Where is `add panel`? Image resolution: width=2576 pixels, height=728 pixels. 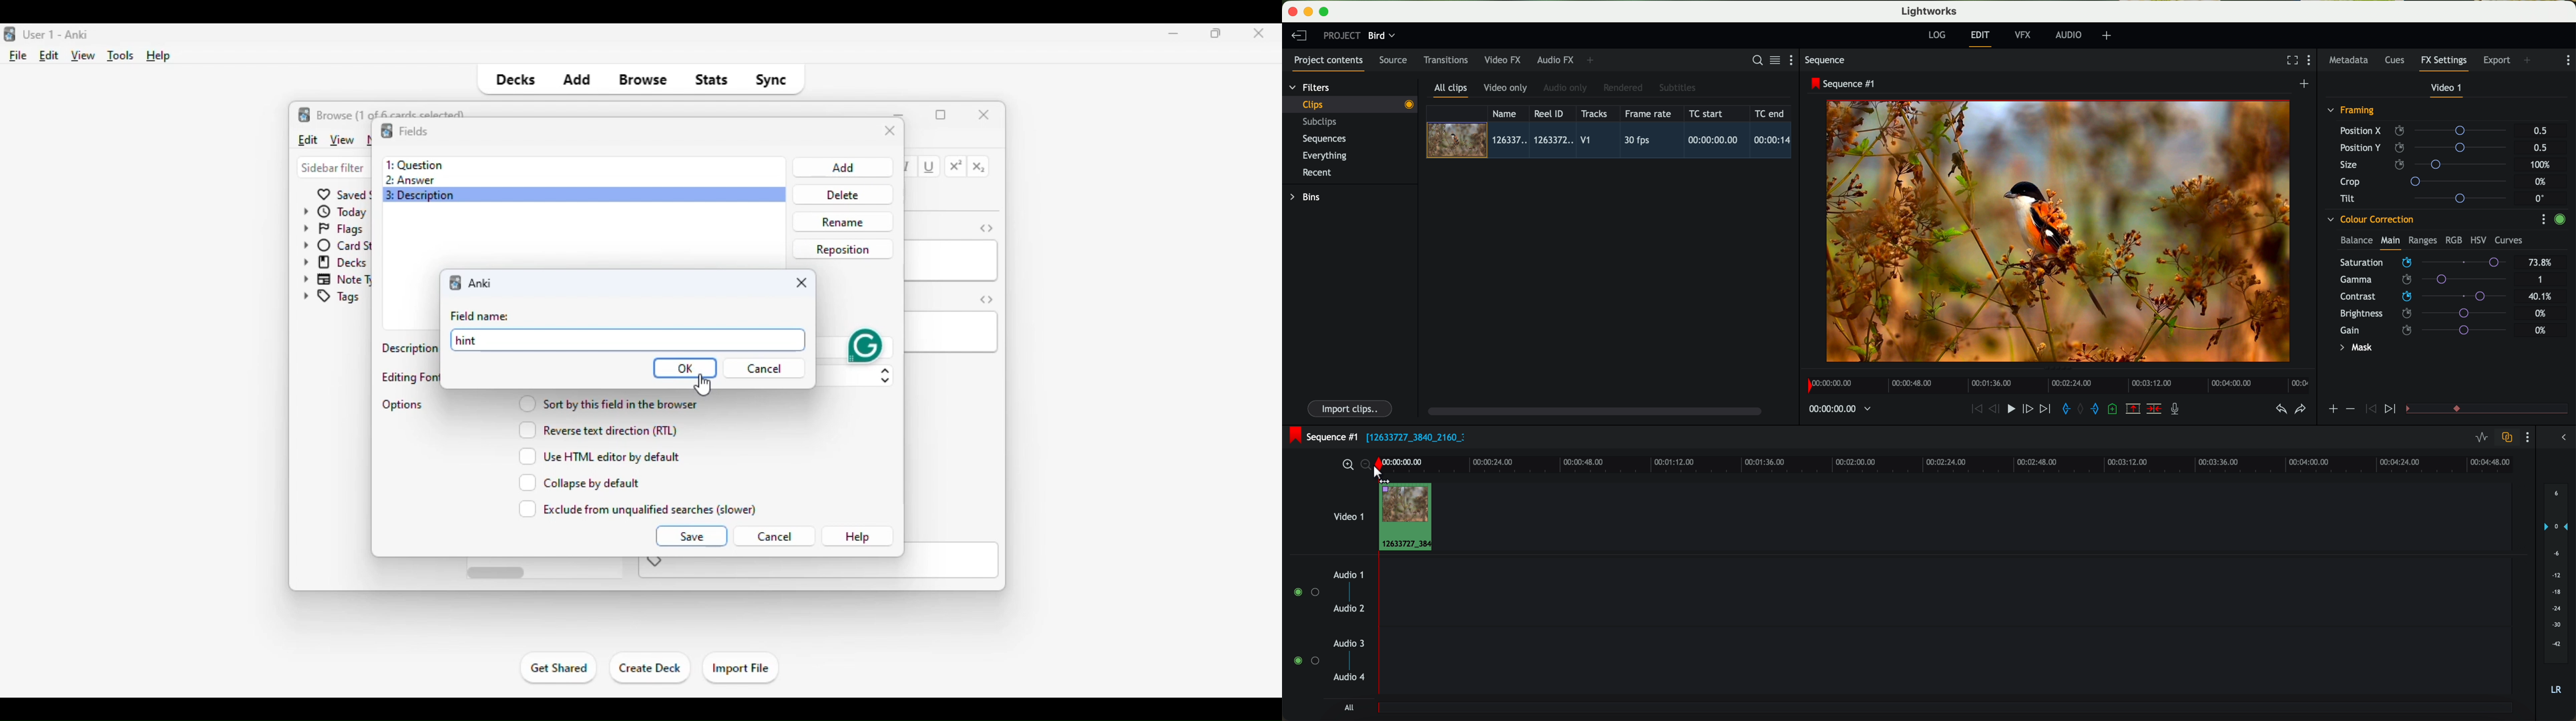 add panel is located at coordinates (2530, 61).